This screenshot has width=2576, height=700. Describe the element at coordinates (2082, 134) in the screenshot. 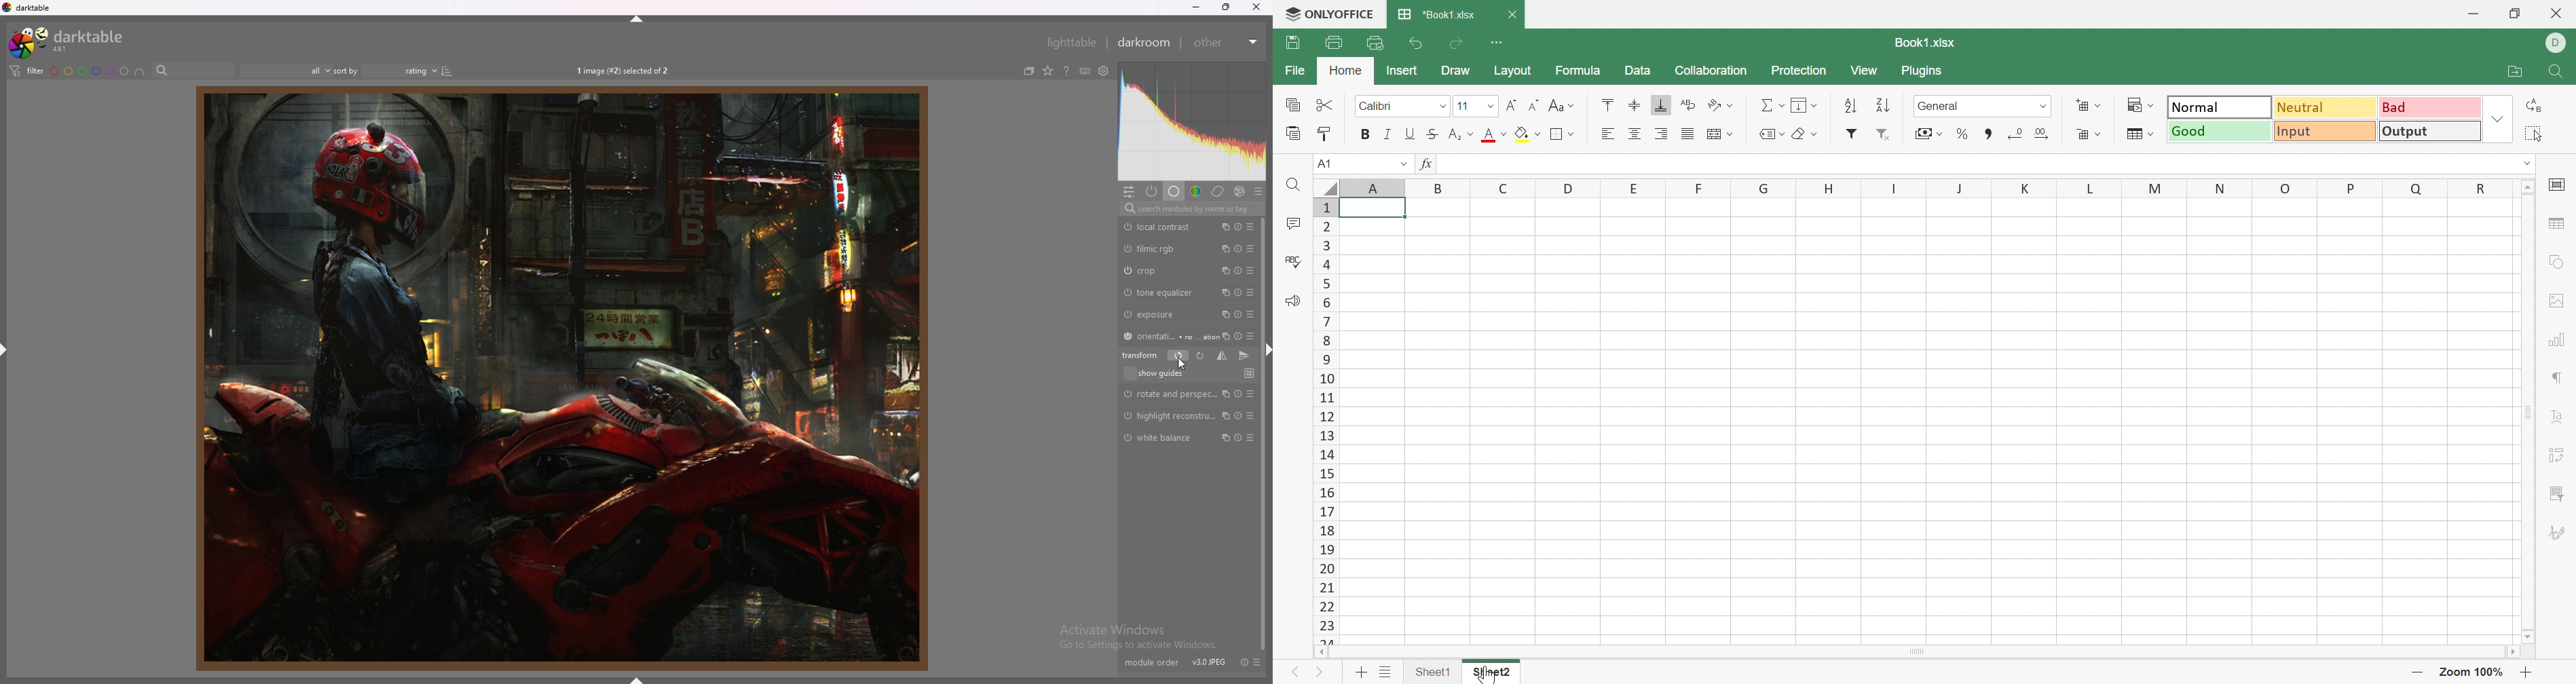

I see `Remove cells` at that location.